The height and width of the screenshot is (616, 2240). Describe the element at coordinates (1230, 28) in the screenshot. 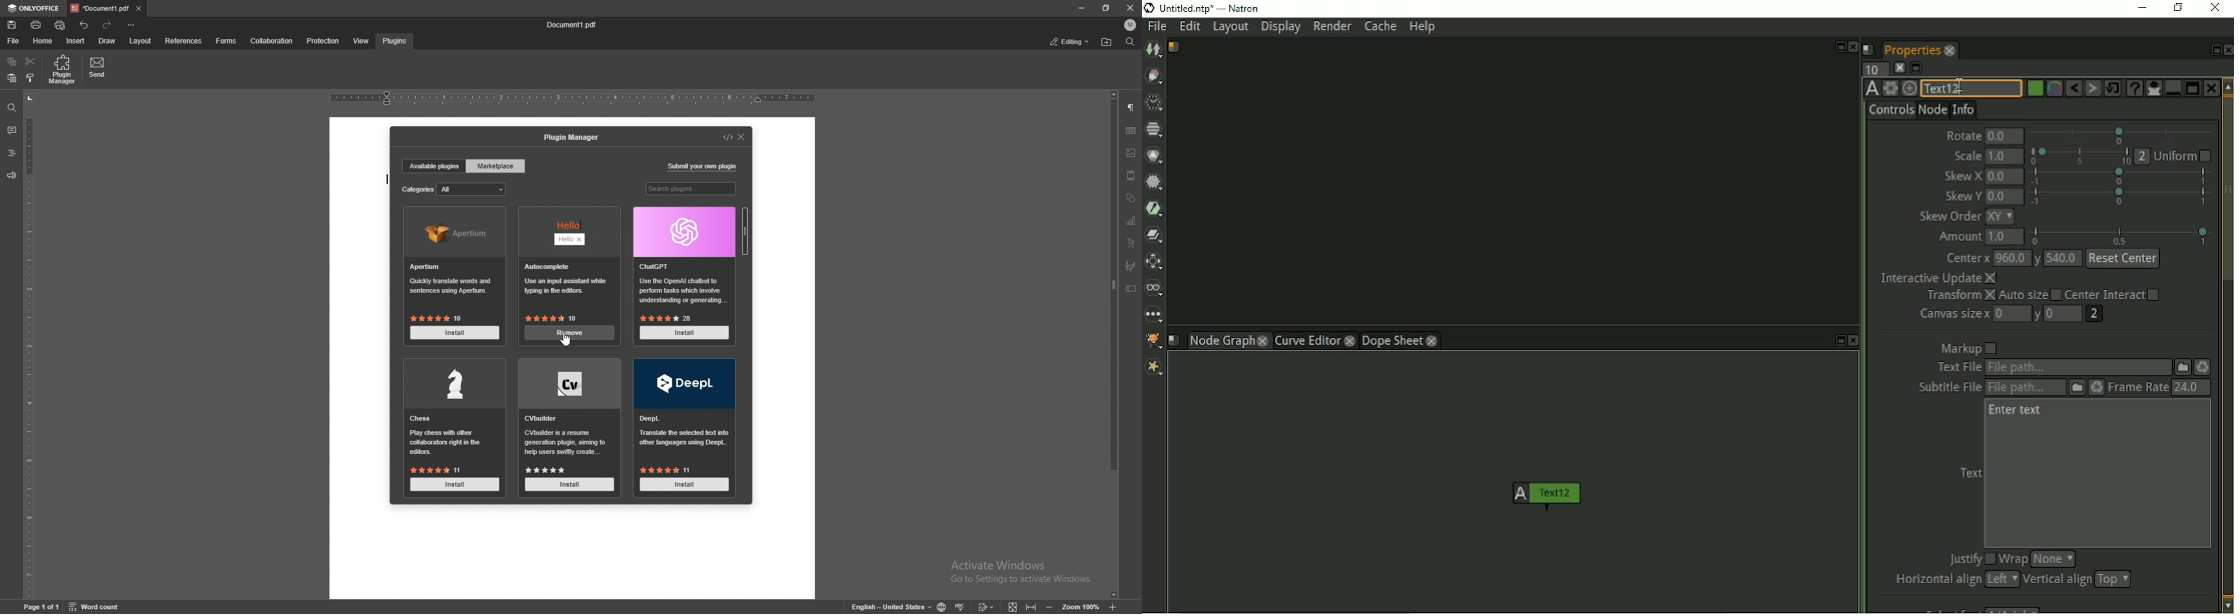

I see `Layout` at that location.